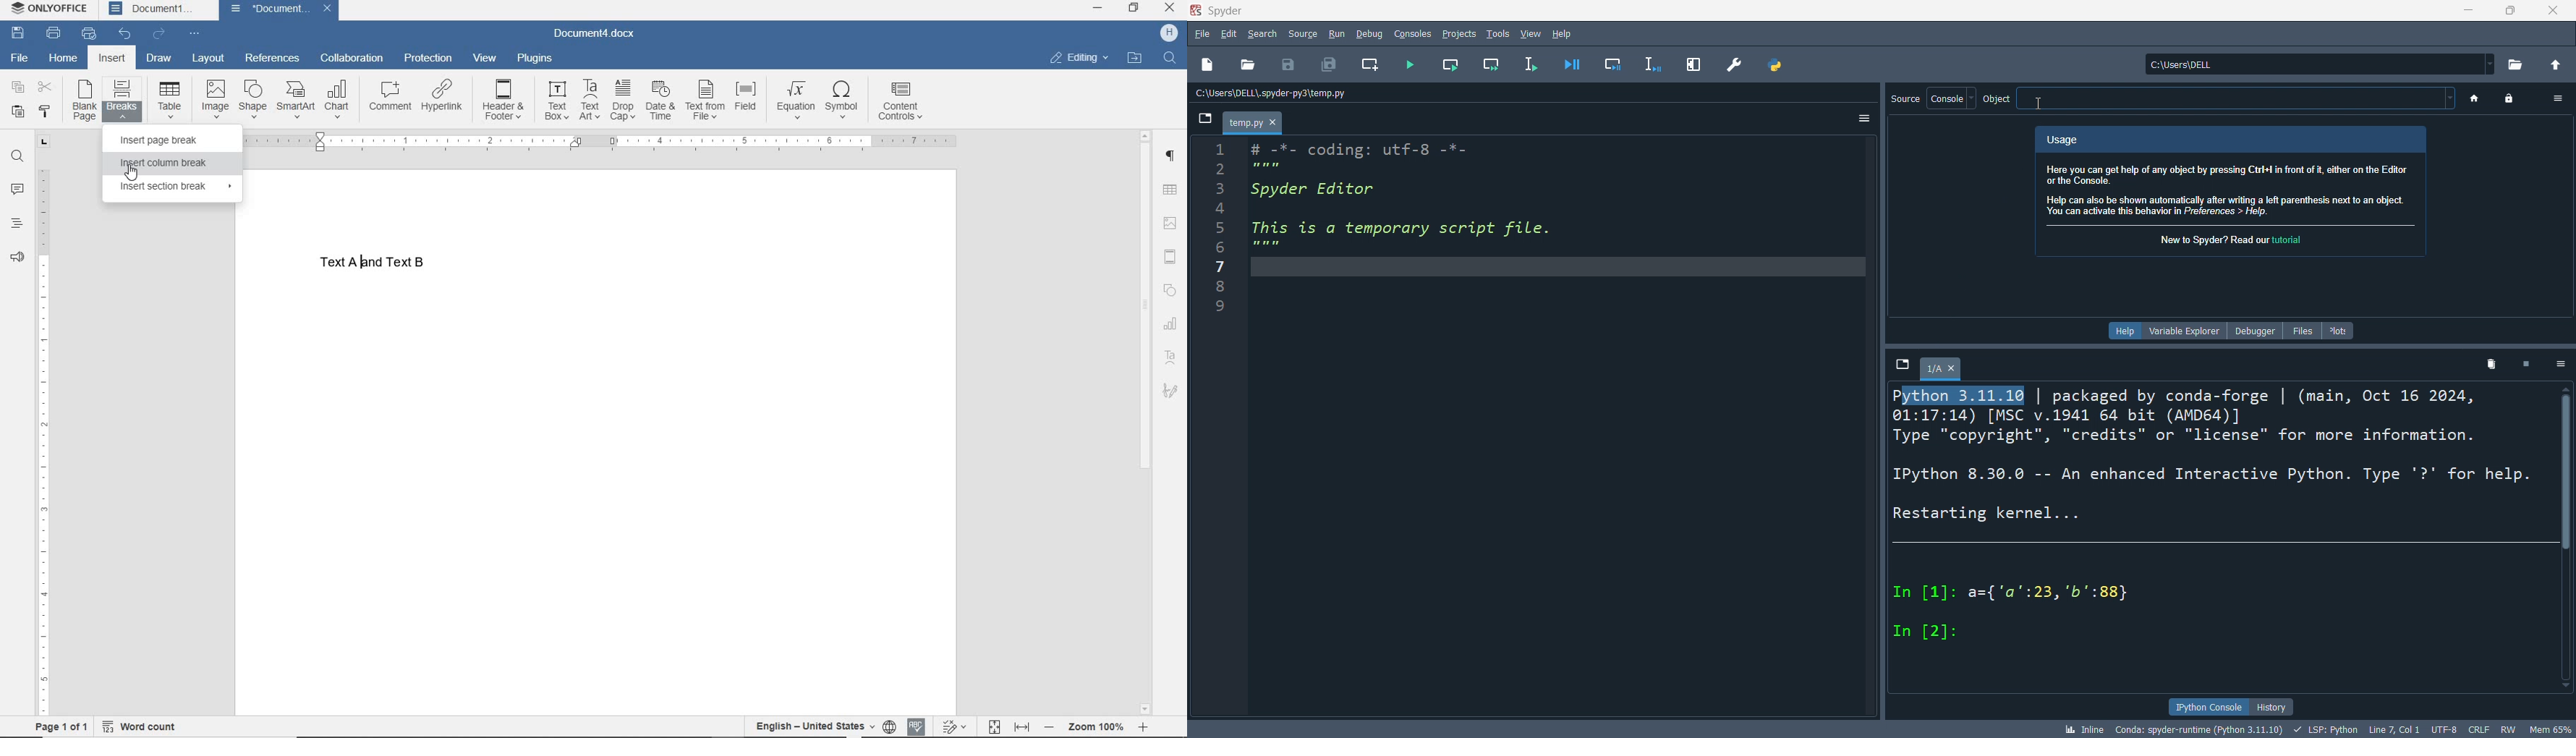  What do you see at coordinates (1170, 290) in the screenshot?
I see `SHAPE` at bounding box center [1170, 290].